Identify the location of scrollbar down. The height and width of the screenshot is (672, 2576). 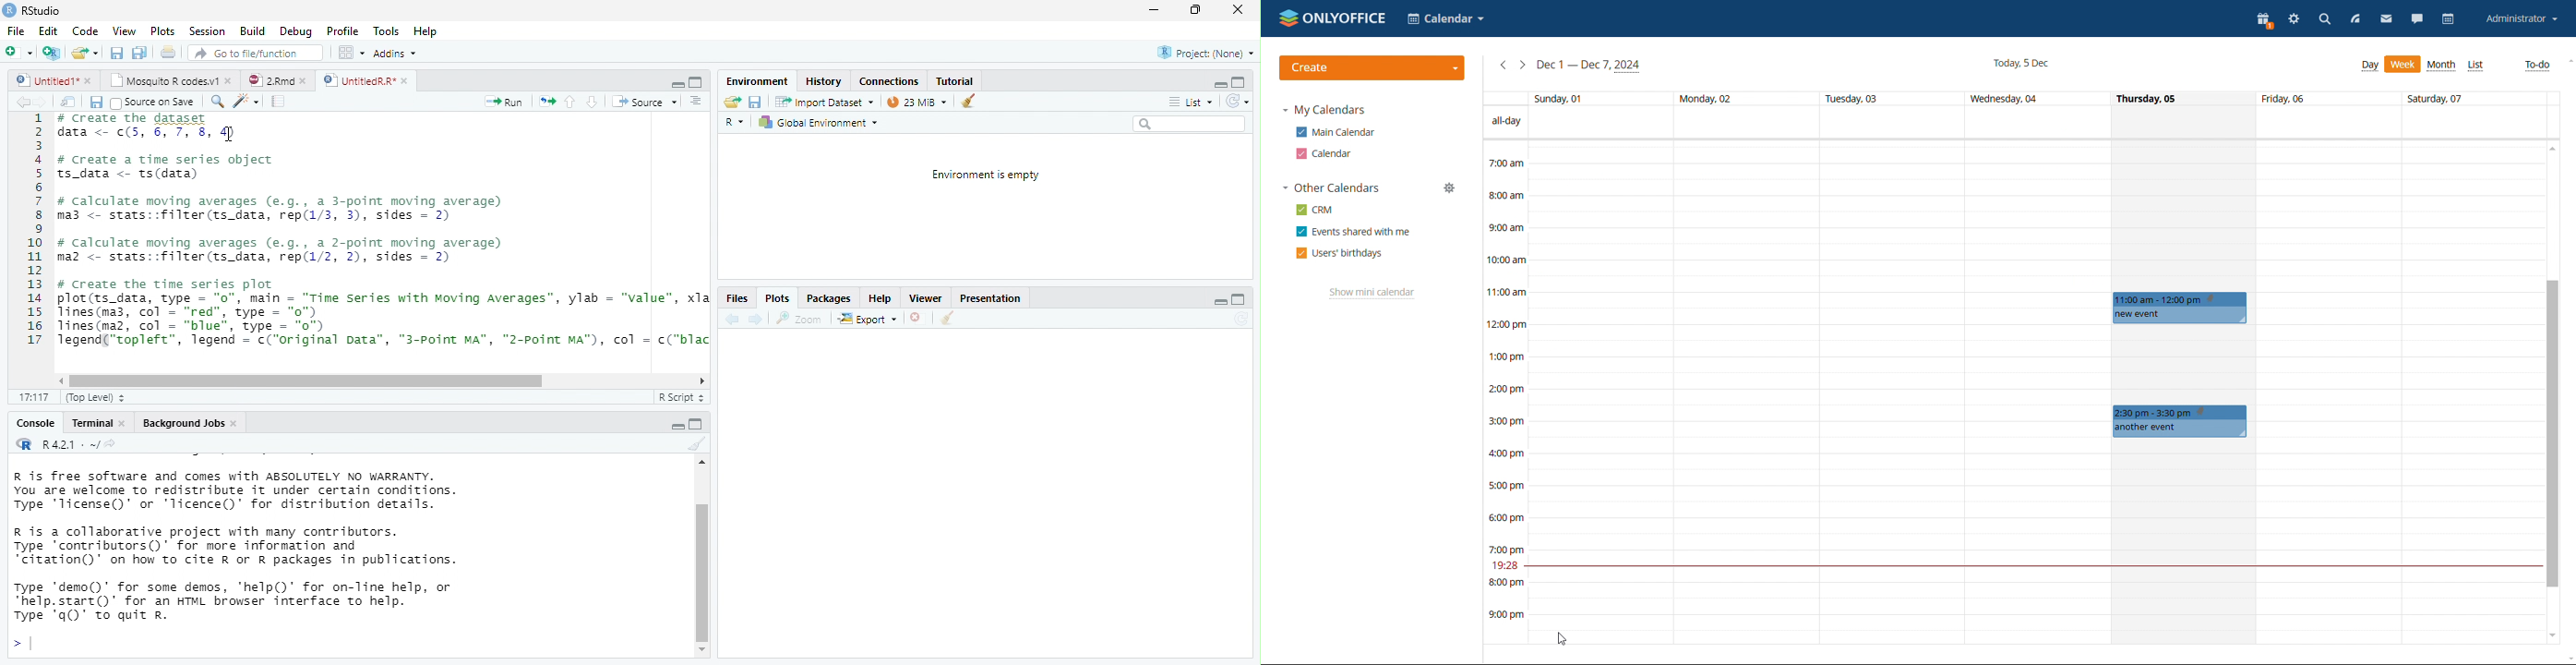
(702, 650).